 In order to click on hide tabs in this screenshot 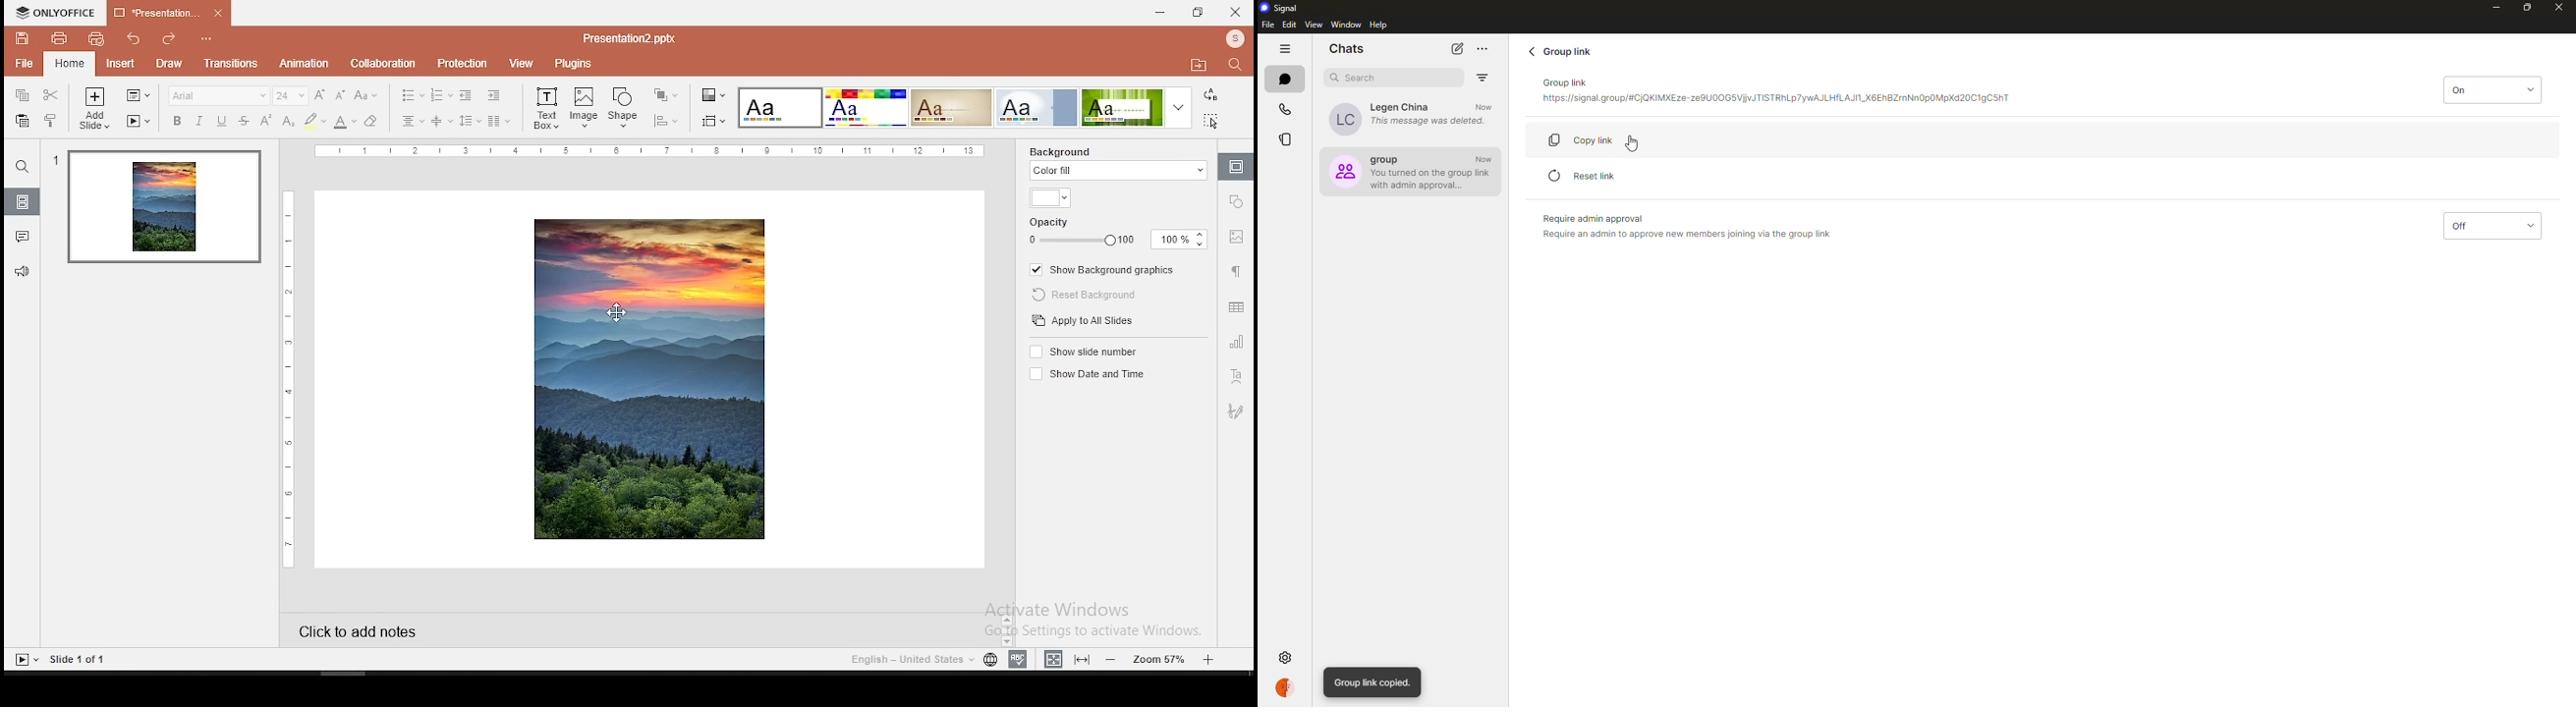, I will do `click(1286, 50)`.